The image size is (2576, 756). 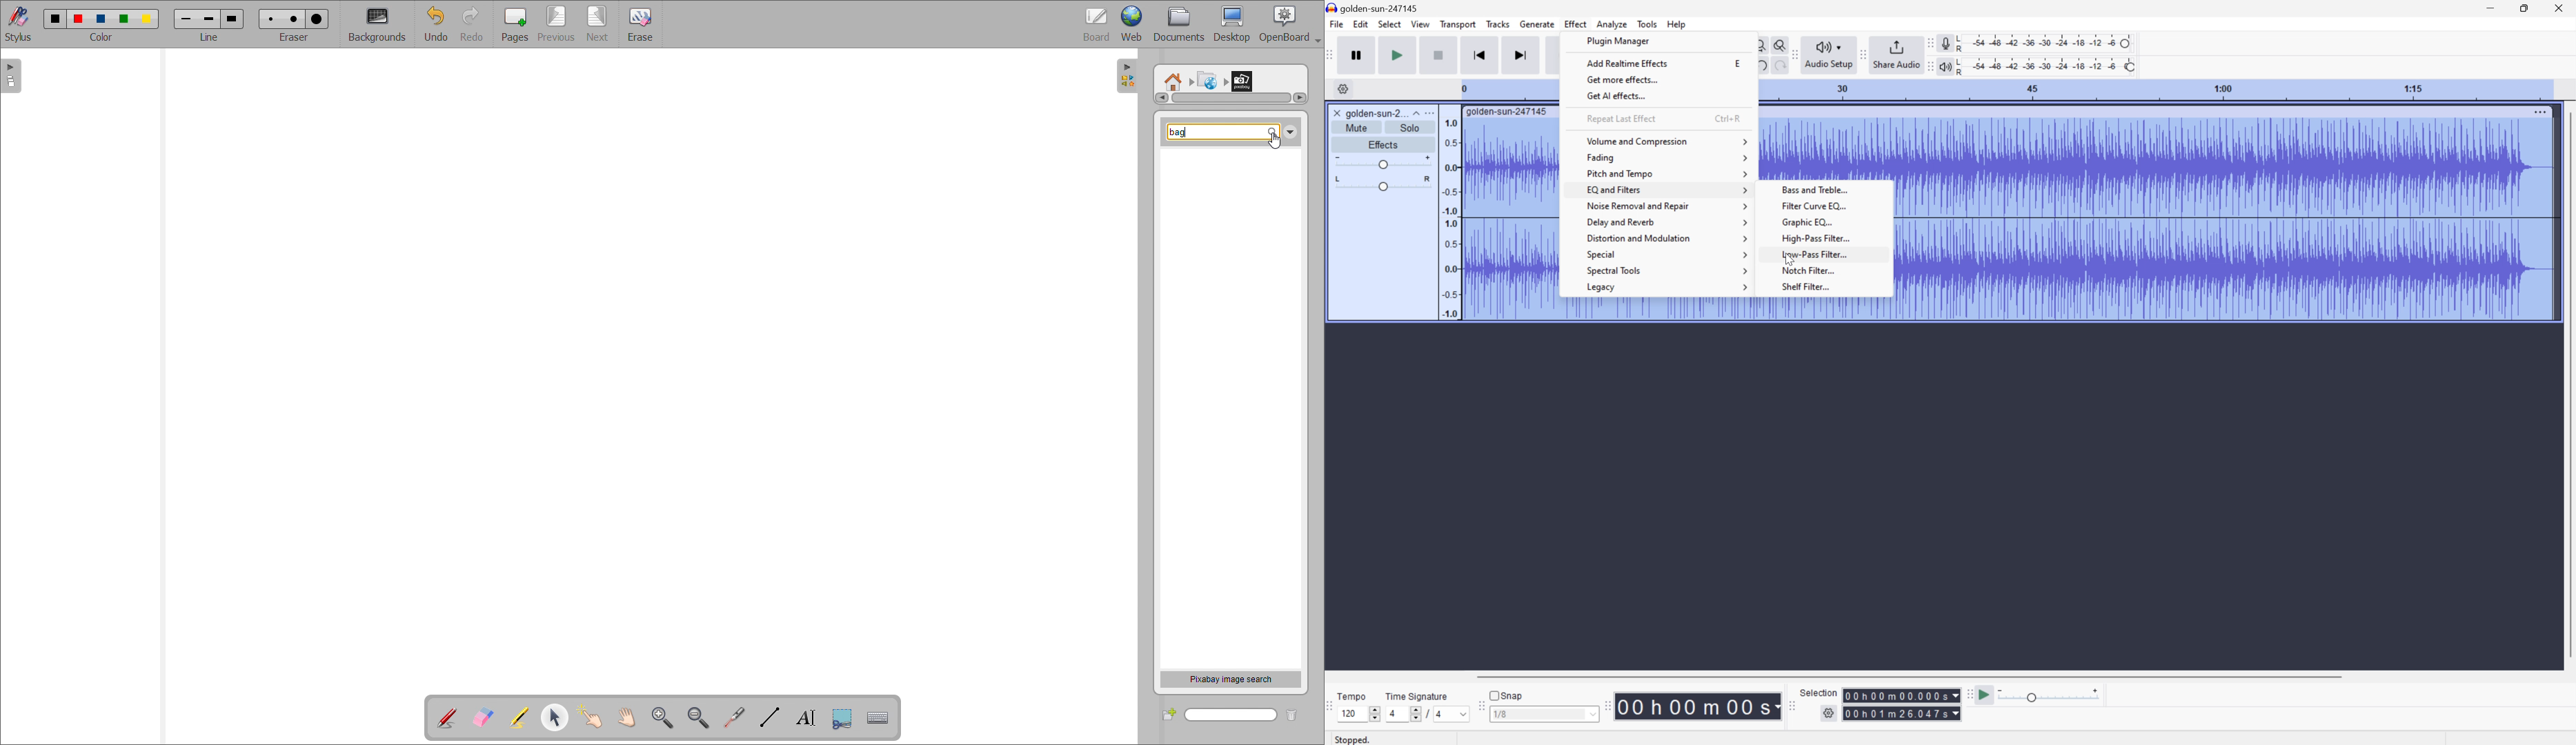 What do you see at coordinates (2524, 9) in the screenshot?
I see `Restore Down` at bounding box center [2524, 9].